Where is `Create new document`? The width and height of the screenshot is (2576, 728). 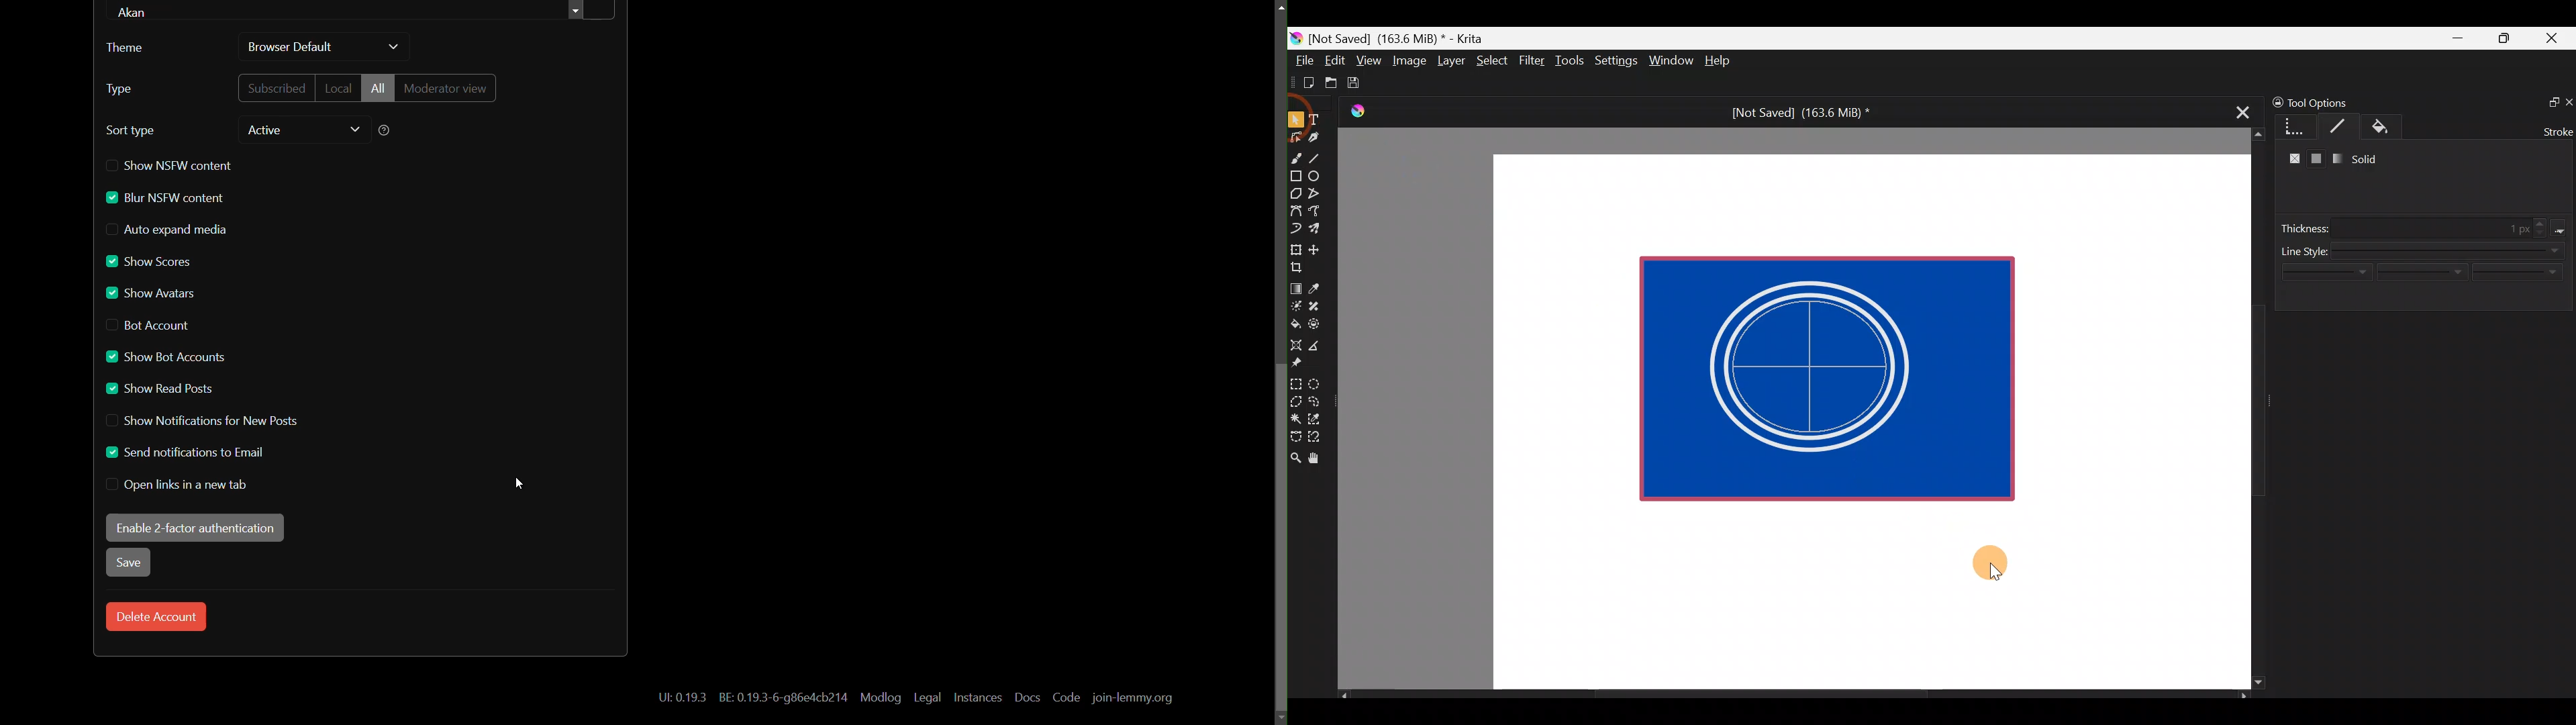
Create new document is located at coordinates (1304, 83).